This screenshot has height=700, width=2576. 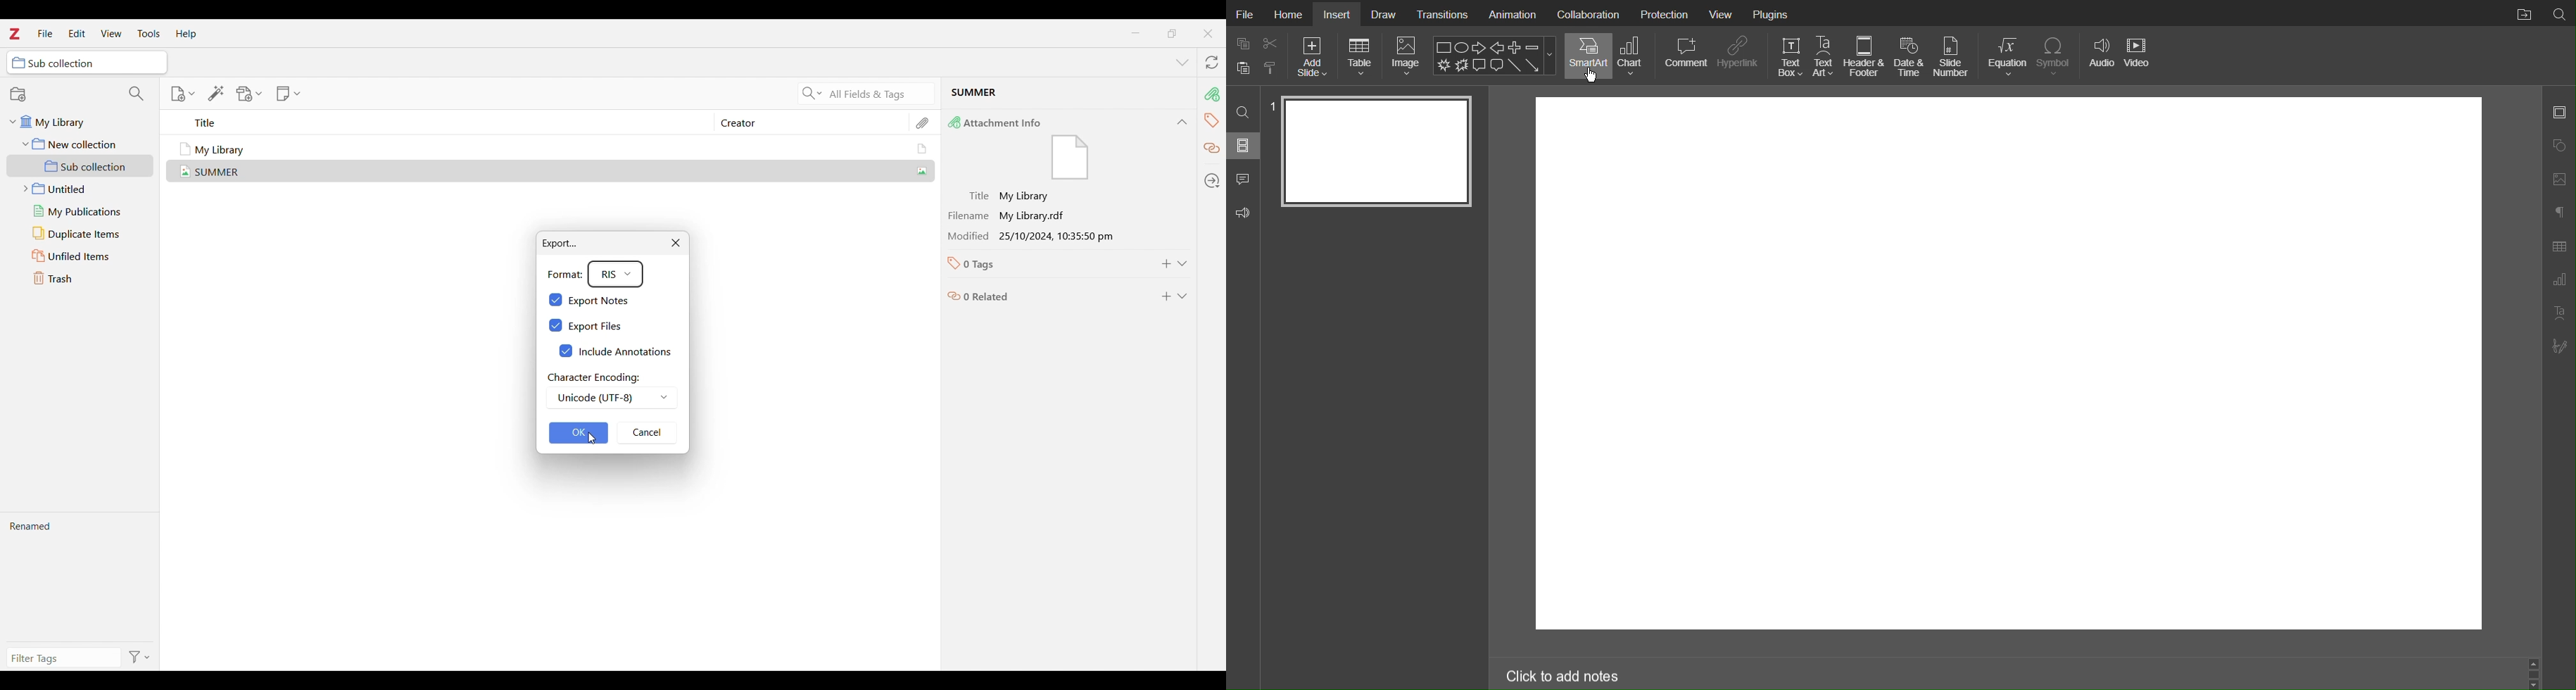 What do you see at coordinates (623, 325) in the screenshot?
I see `Export files ` at bounding box center [623, 325].